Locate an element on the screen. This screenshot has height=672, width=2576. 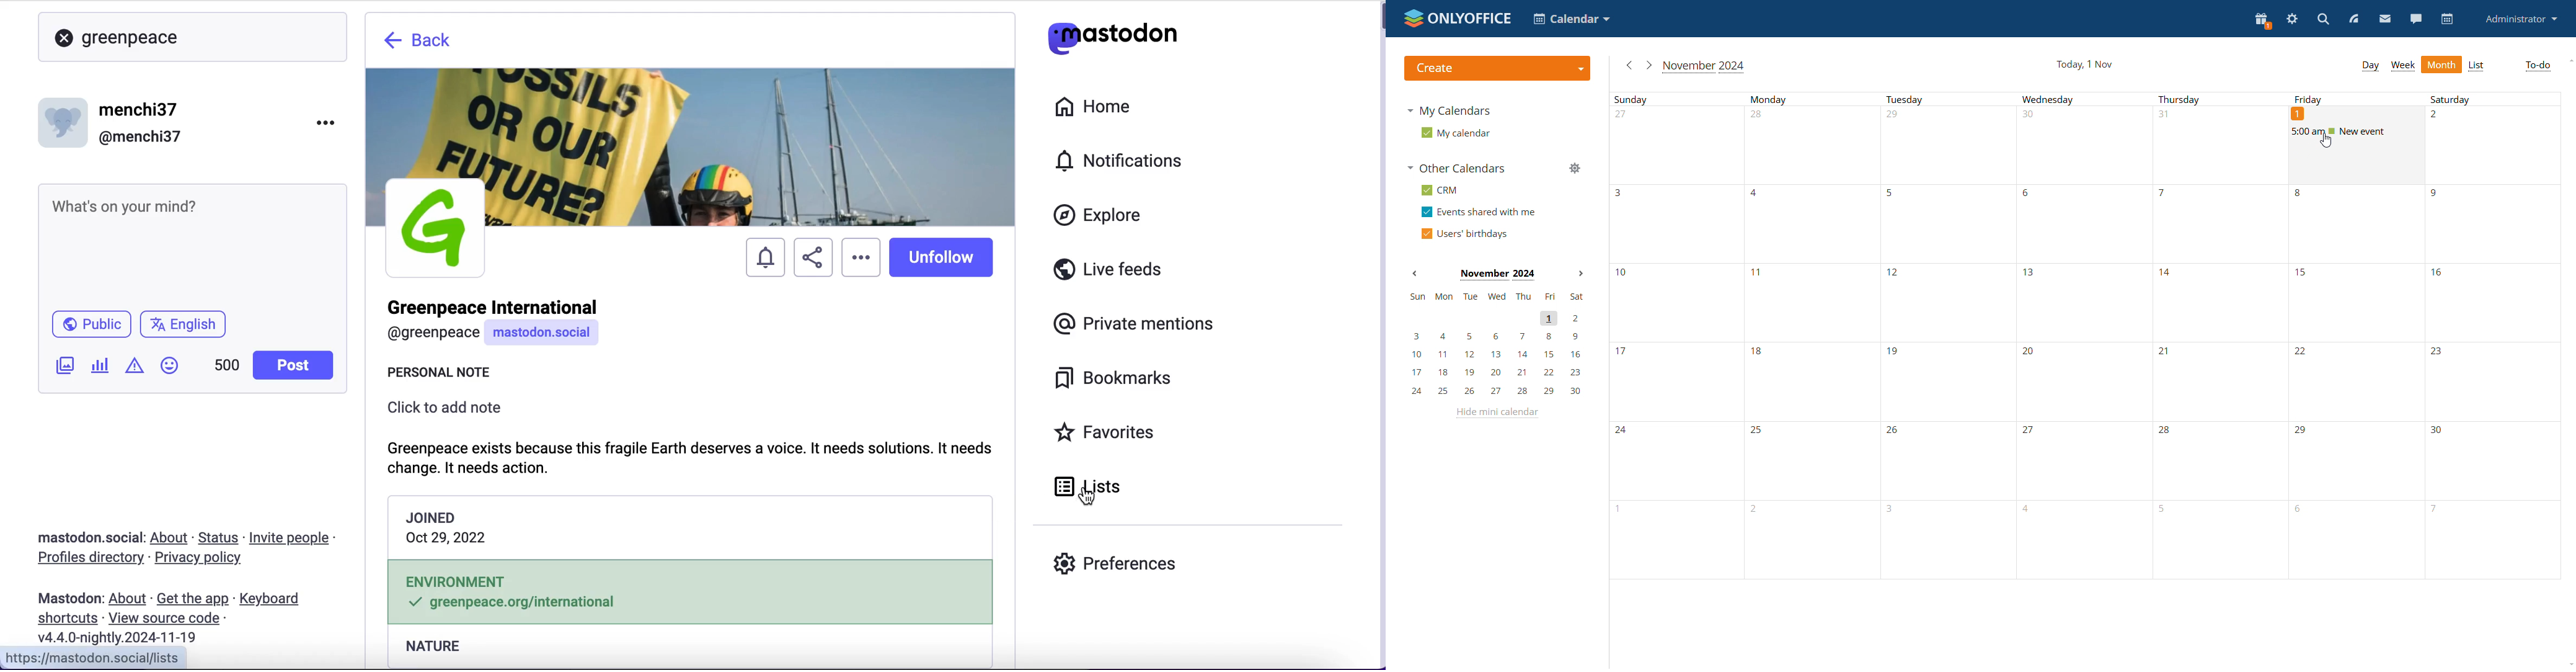
profile picture is located at coordinates (435, 227).